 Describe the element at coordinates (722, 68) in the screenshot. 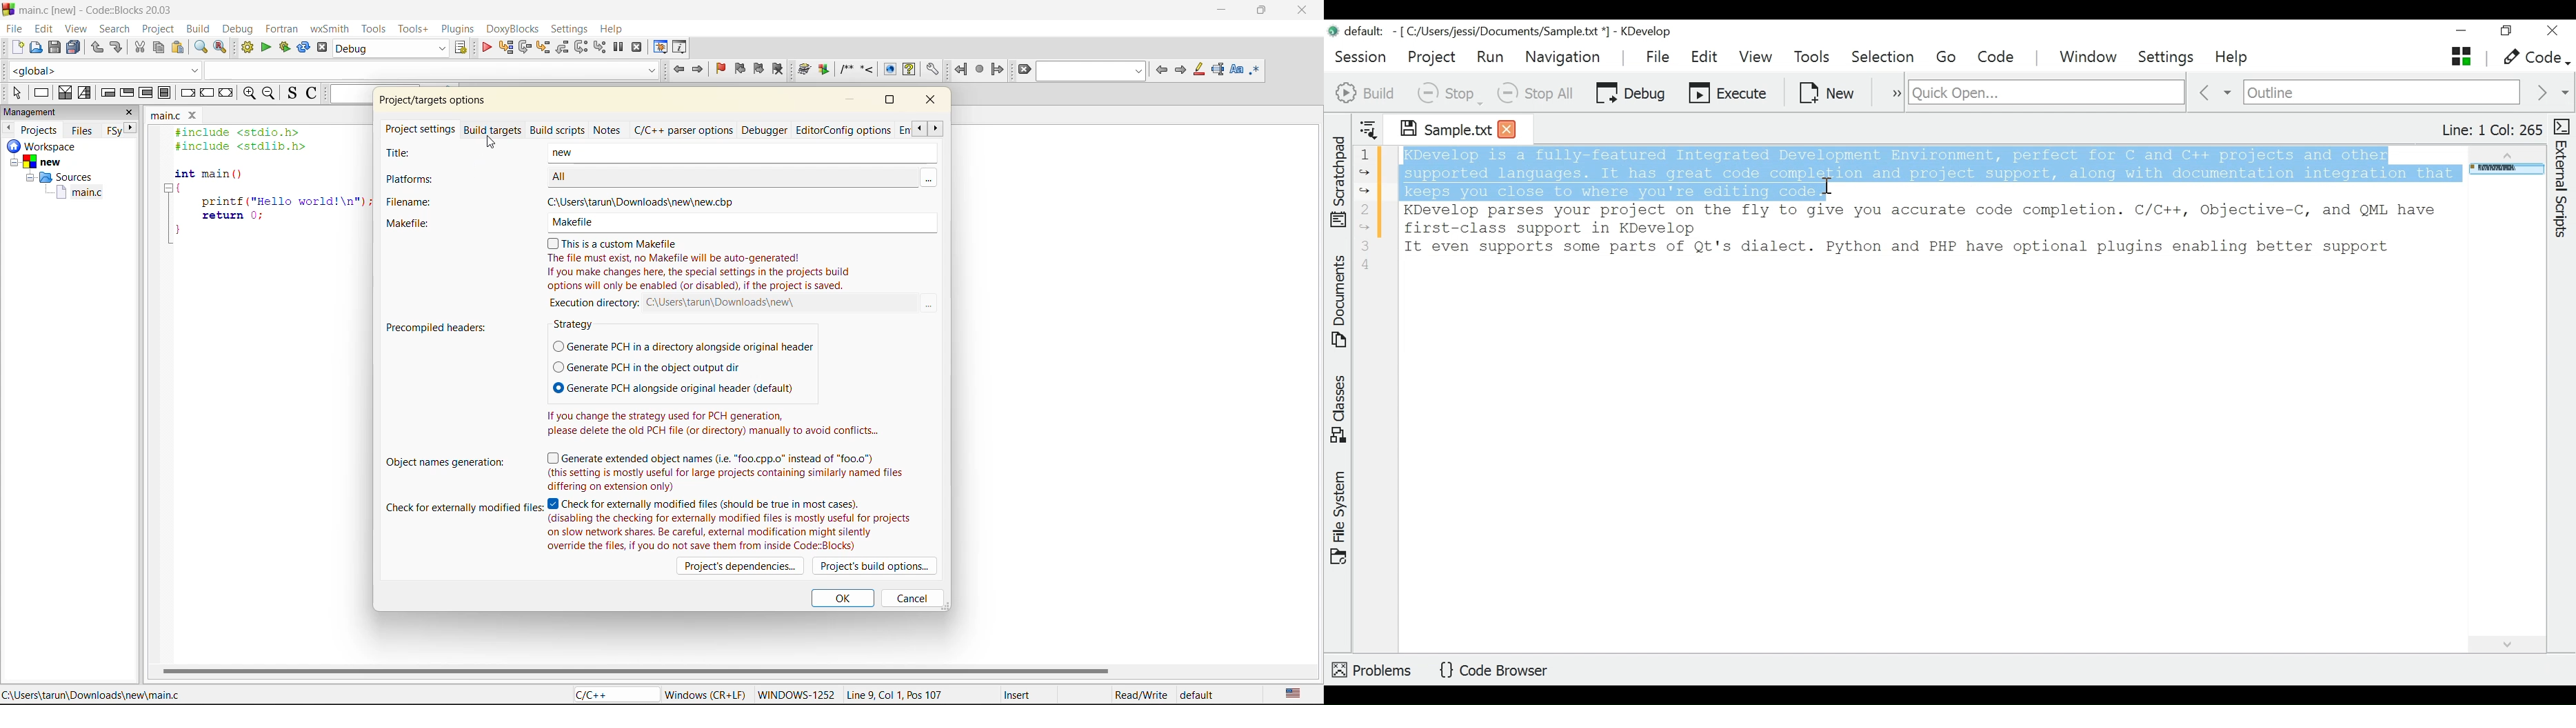

I see `toggle bookmark` at that location.